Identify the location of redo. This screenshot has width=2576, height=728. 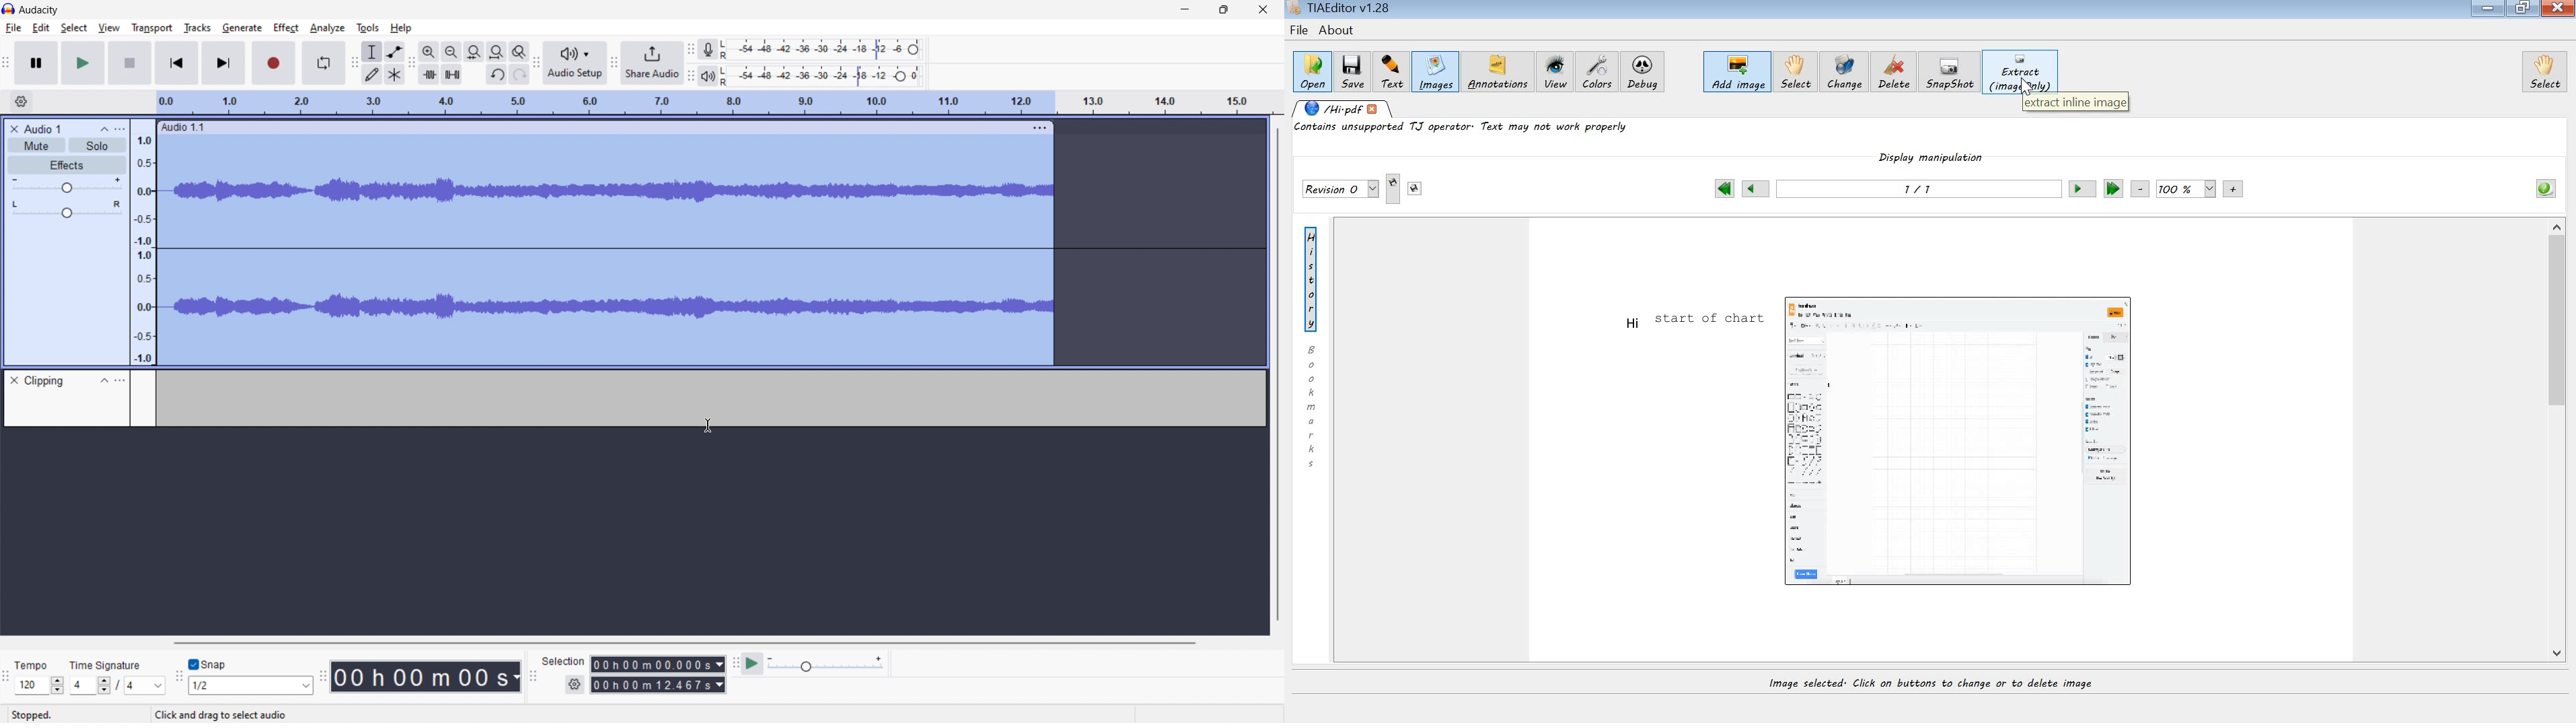
(520, 74).